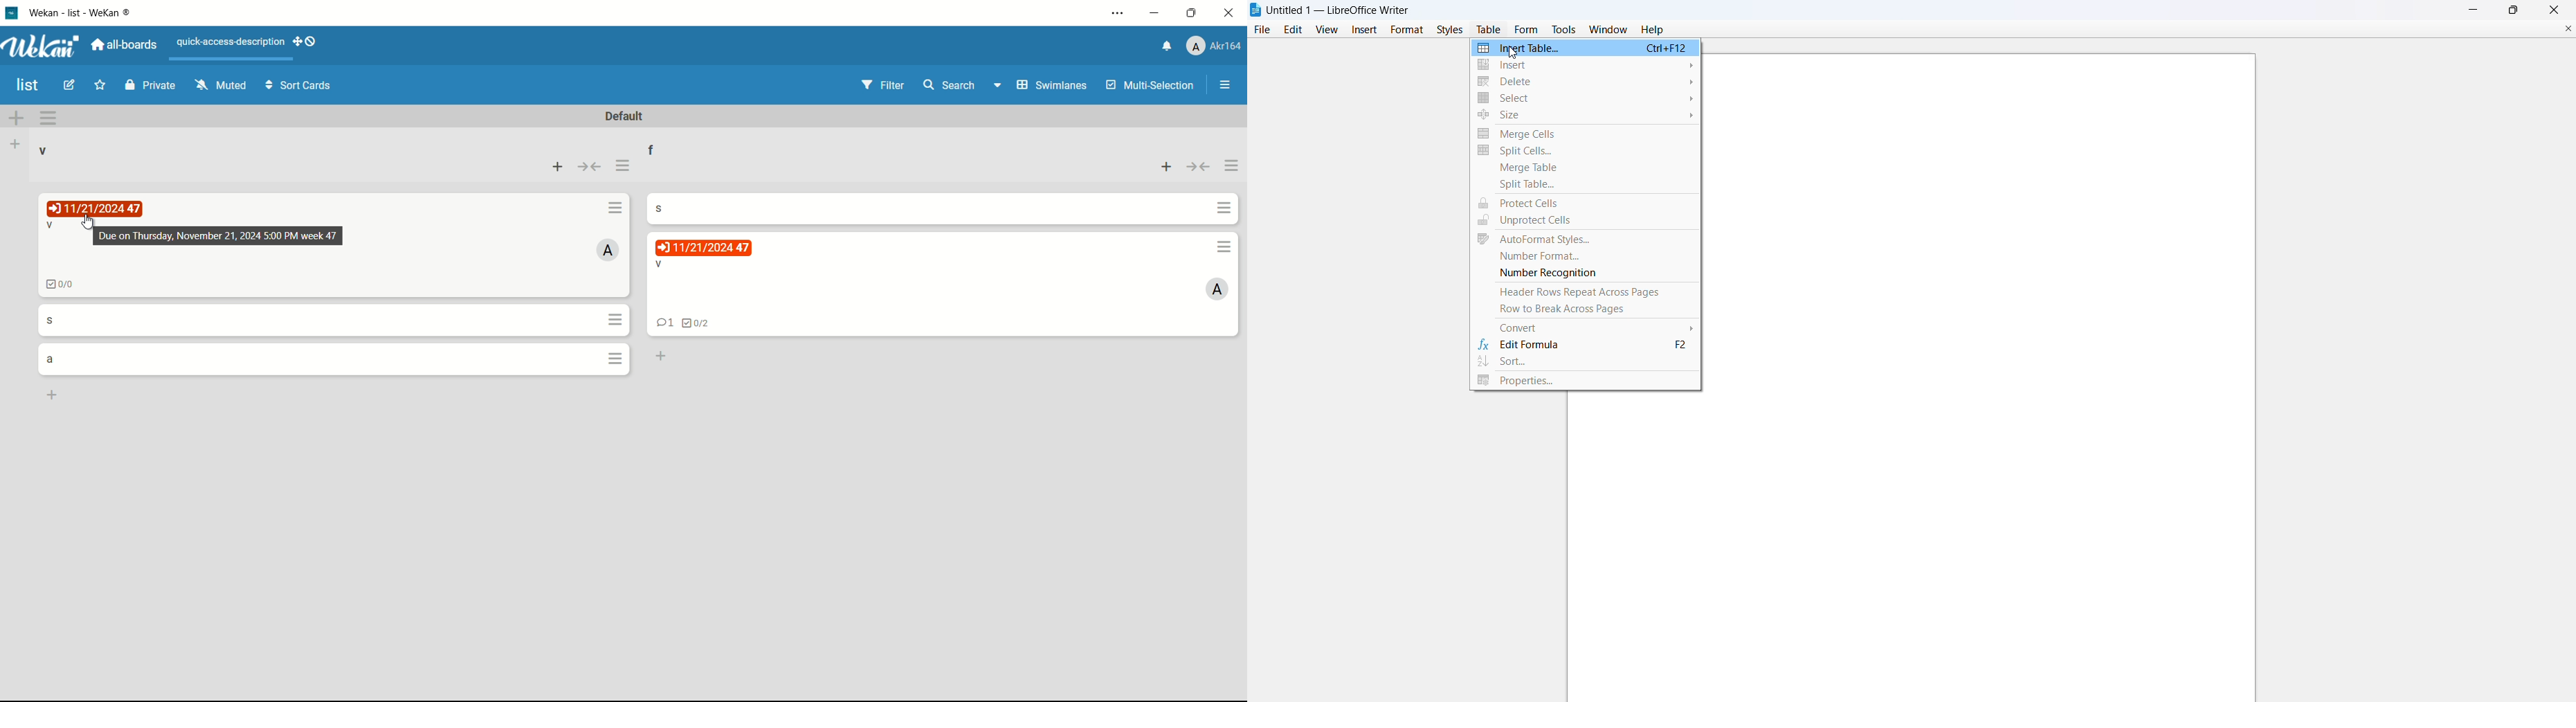 The width and height of the screenshot is (2576, 728). Describe the element at coordinates (658, 265) in the screenshot. I see `card  name` at that location.